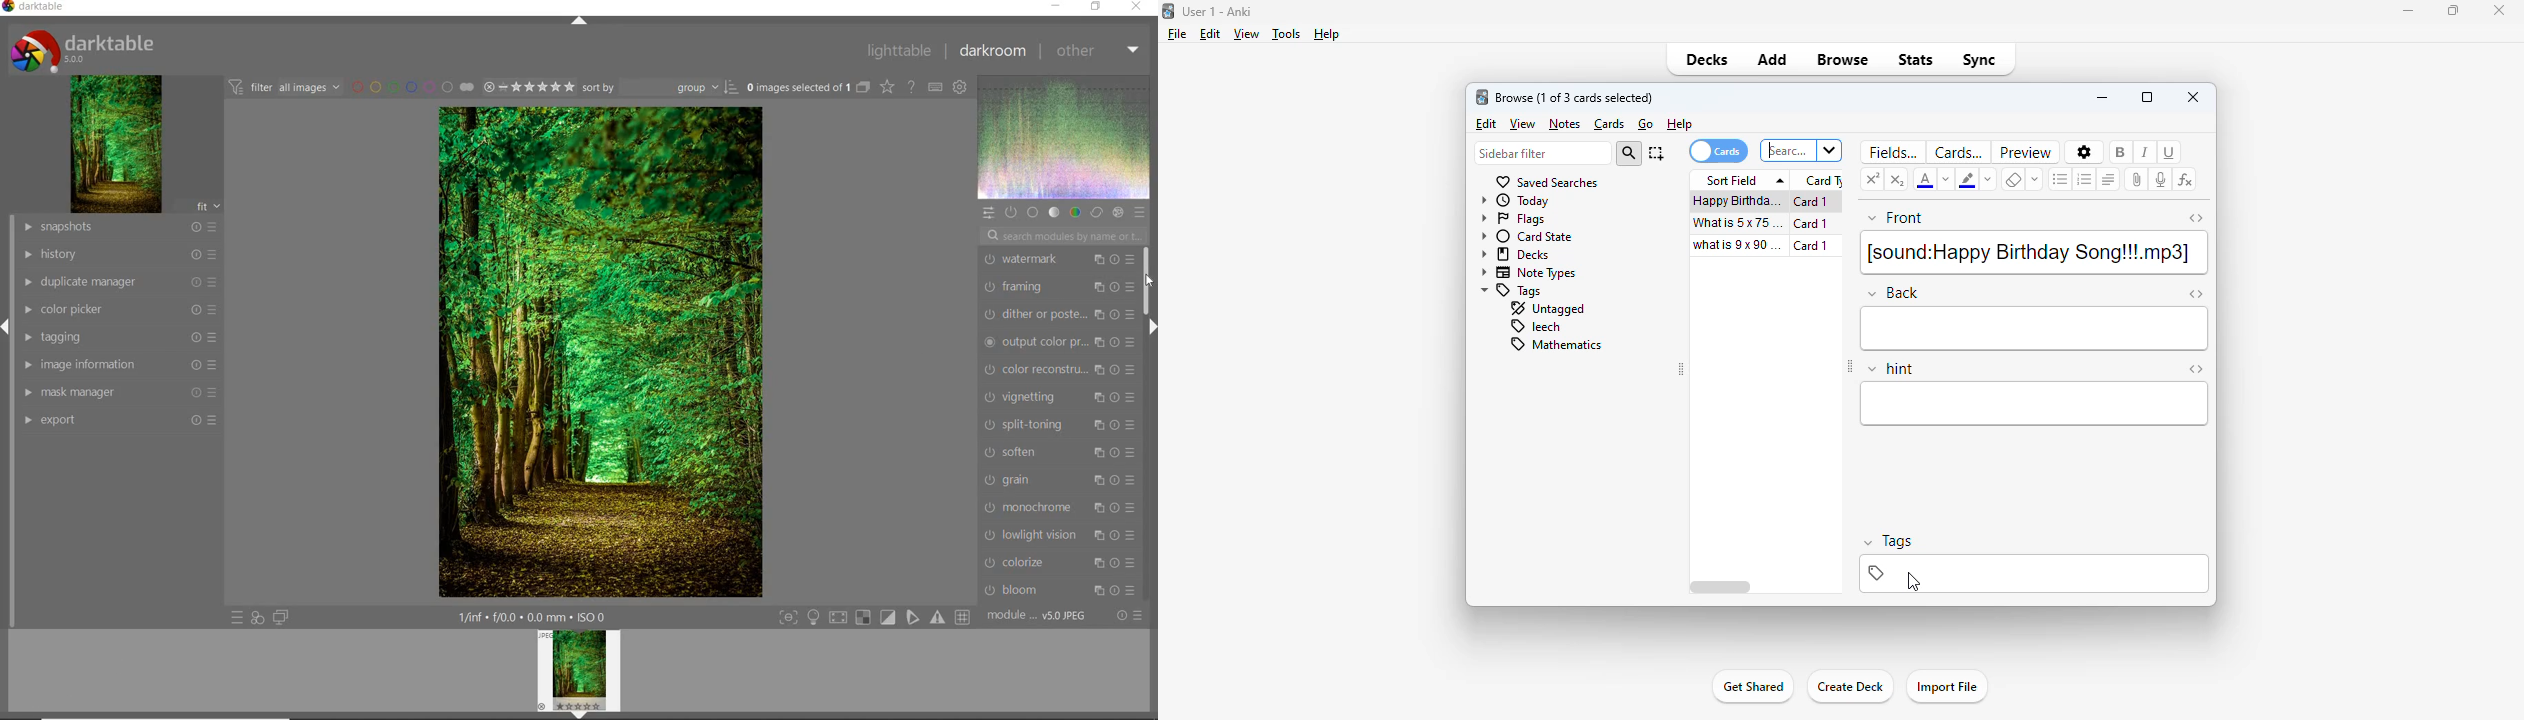  What do you see at coordinates (1527, 237) in the screenshot?
I see `card state` at bounding box center [1527, 237].